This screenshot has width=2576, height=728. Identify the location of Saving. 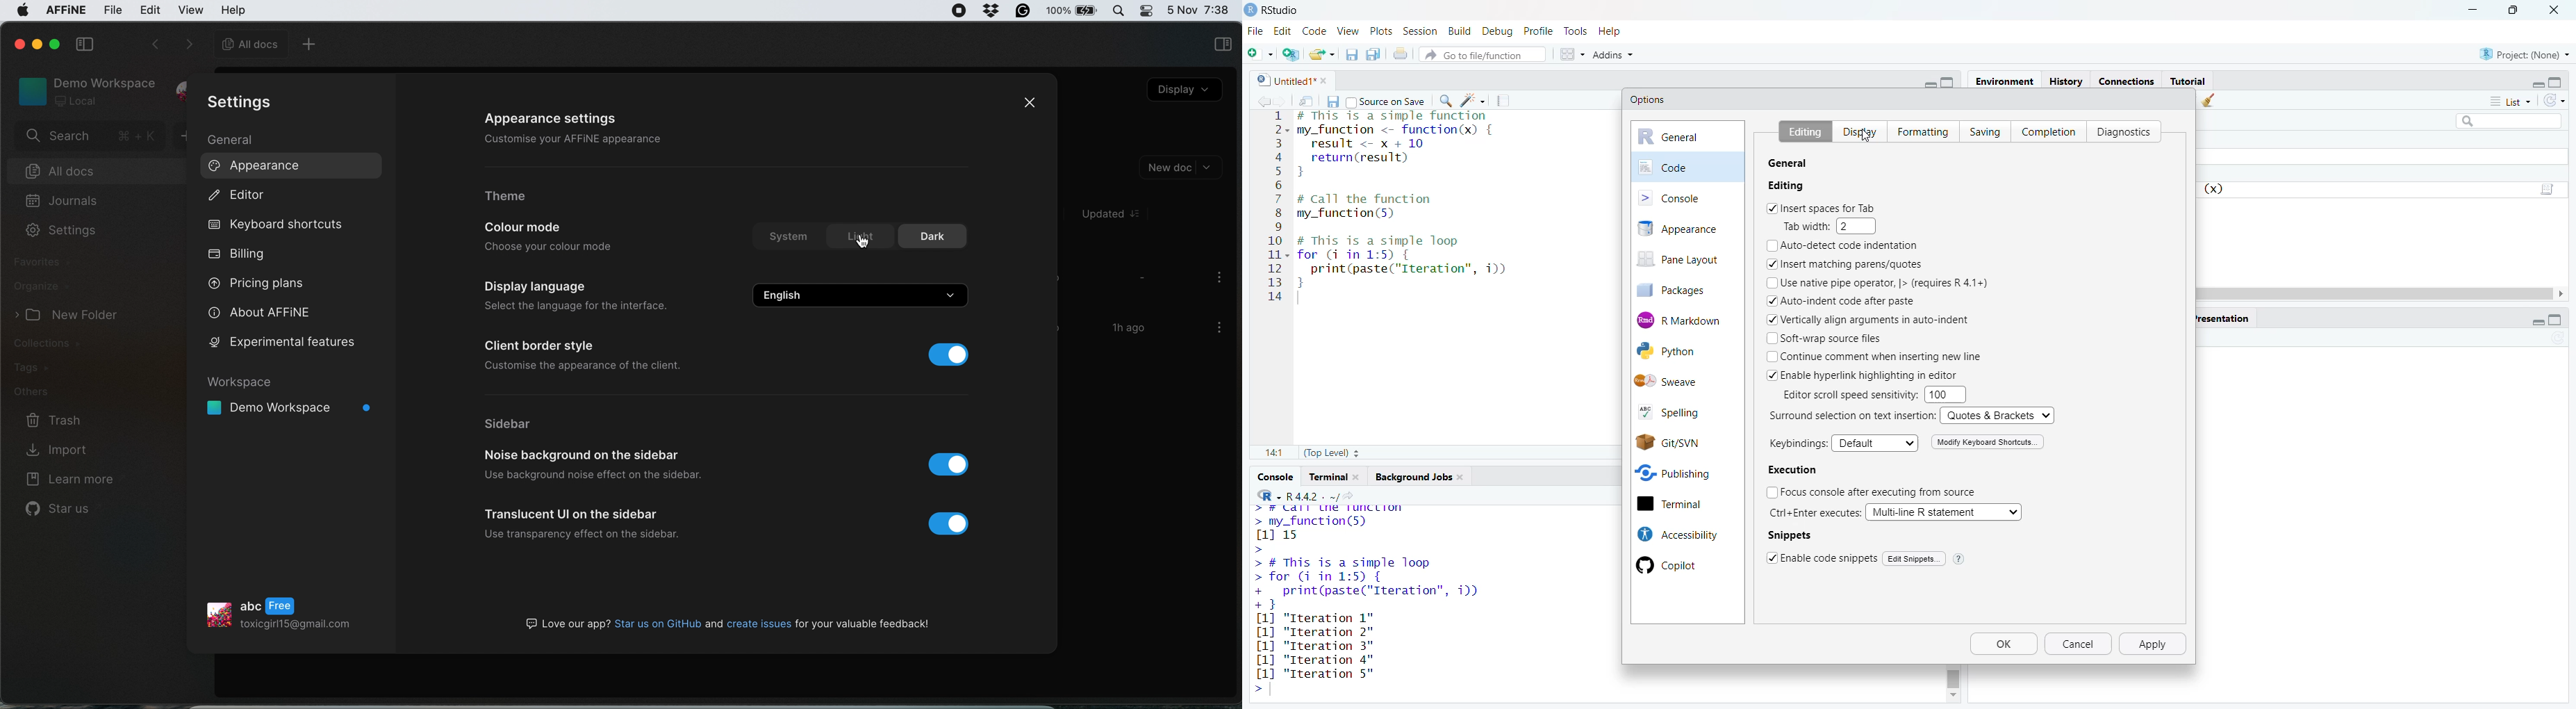
(1984, 131).